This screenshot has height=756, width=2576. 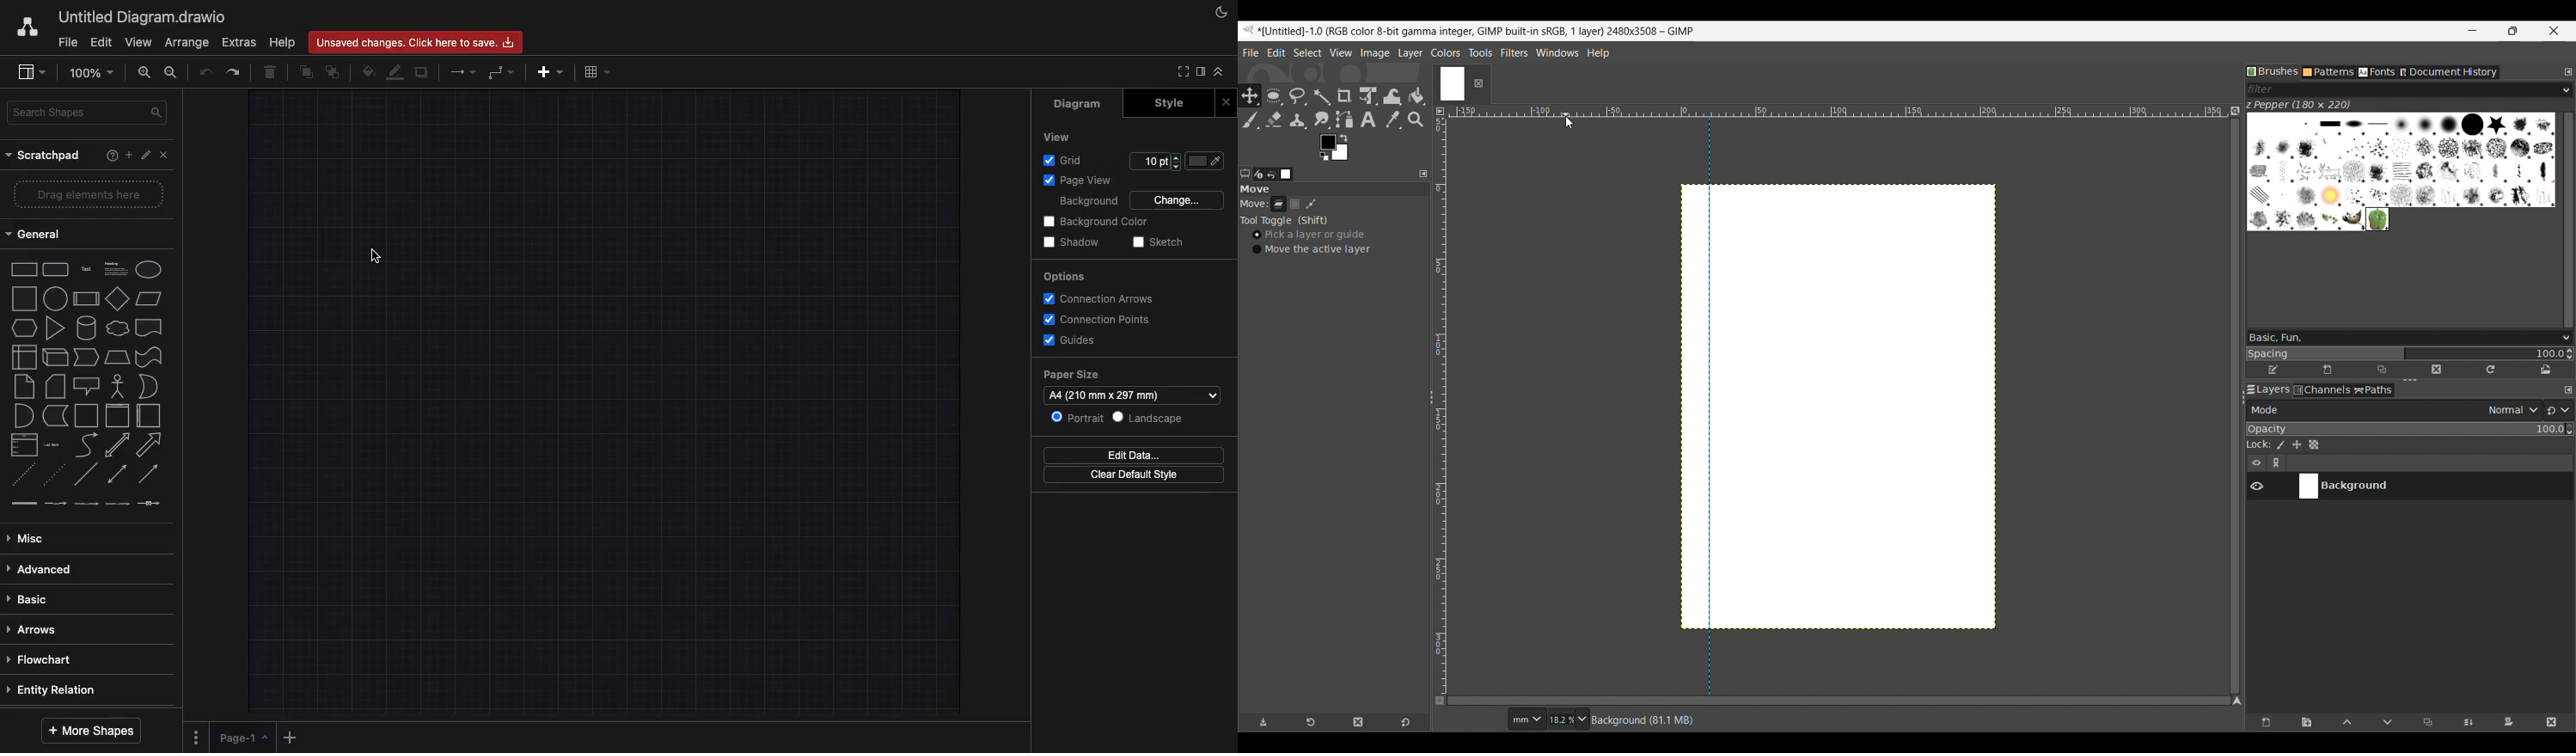 What do you see at coordinates (56, 357) in the screenshot?
I see `cube` at bounding box center [56, 357].